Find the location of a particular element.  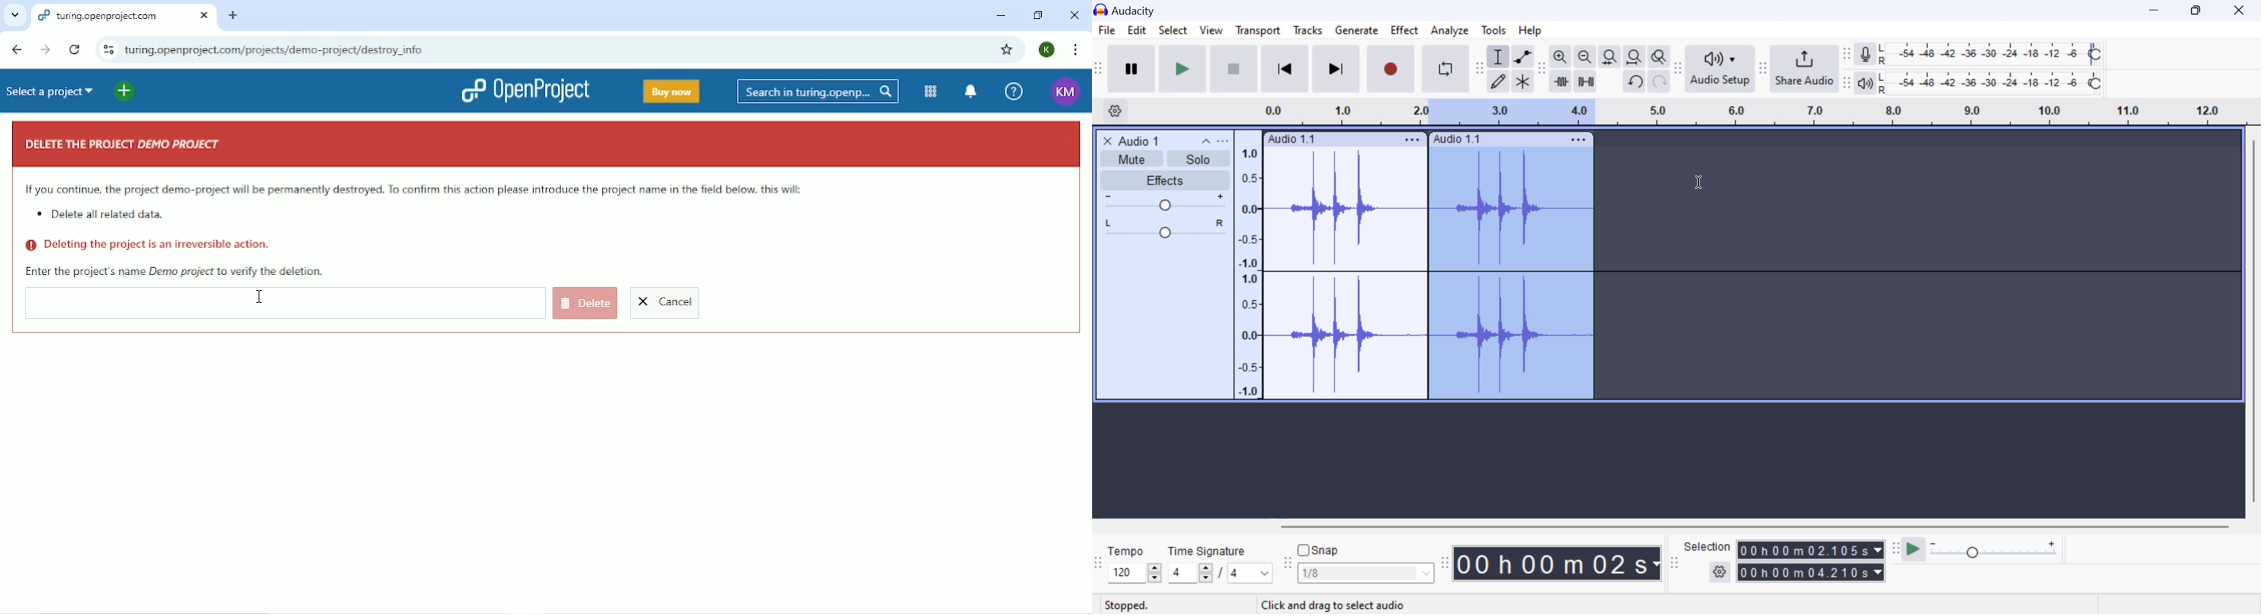

Generate is located at coordinates (1356, 31).